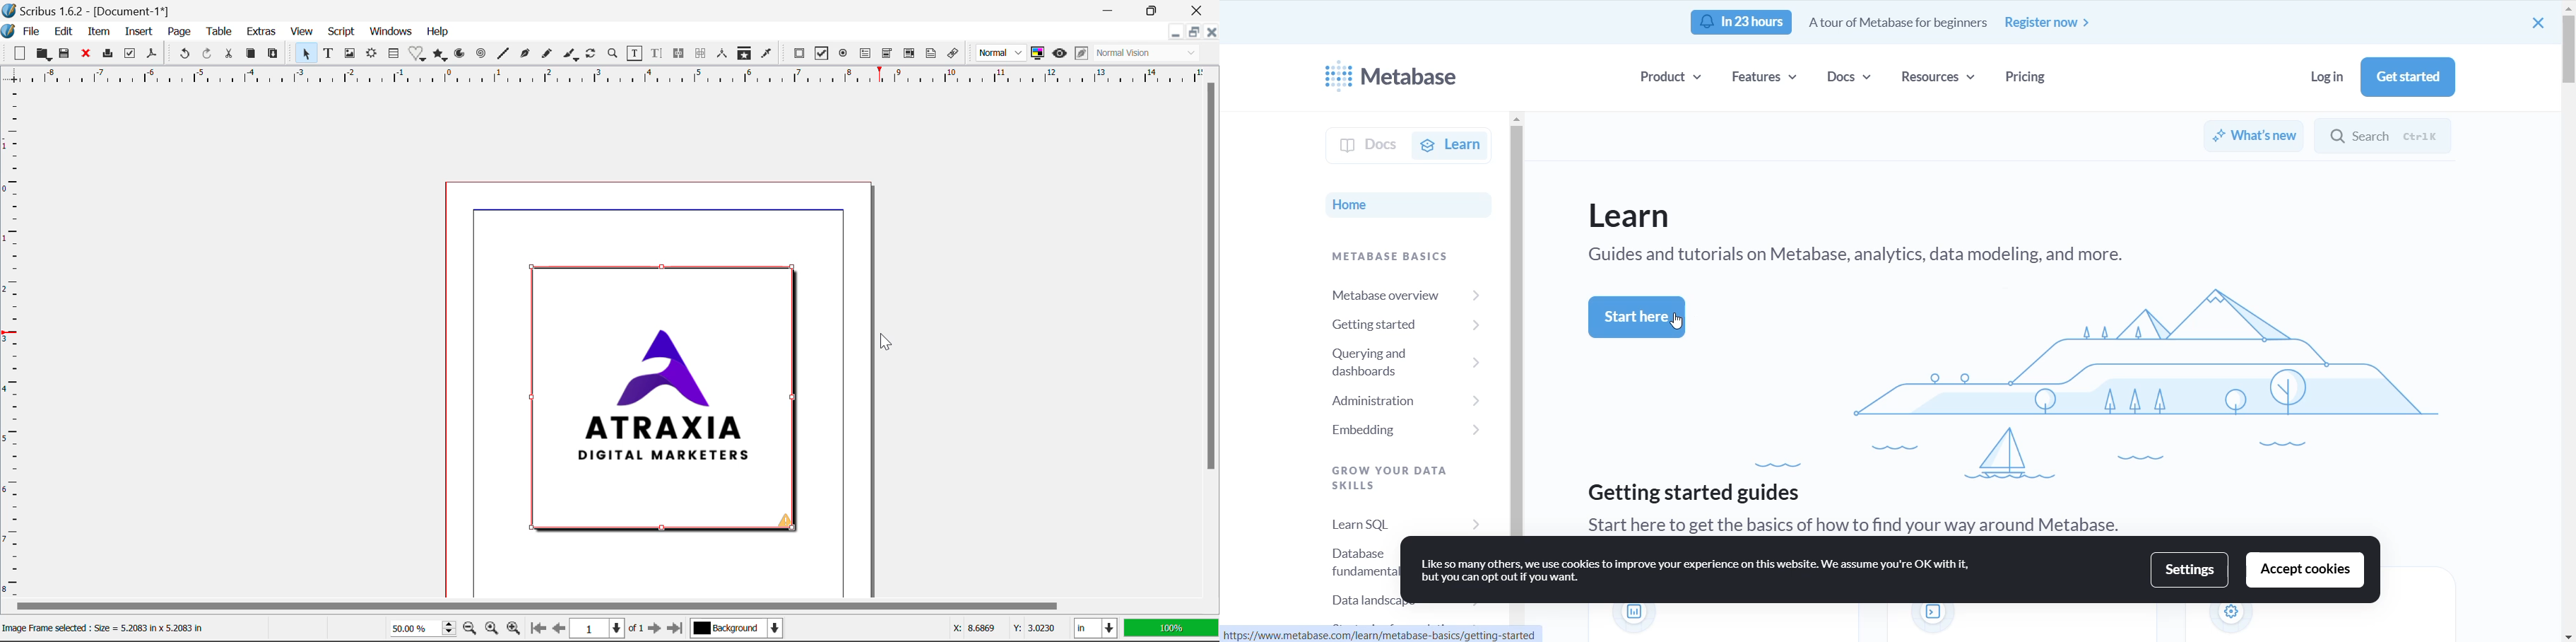  Describe the element at coordinates (130, 55) in the screenshot. I see `Preflight Verifier` at that location.